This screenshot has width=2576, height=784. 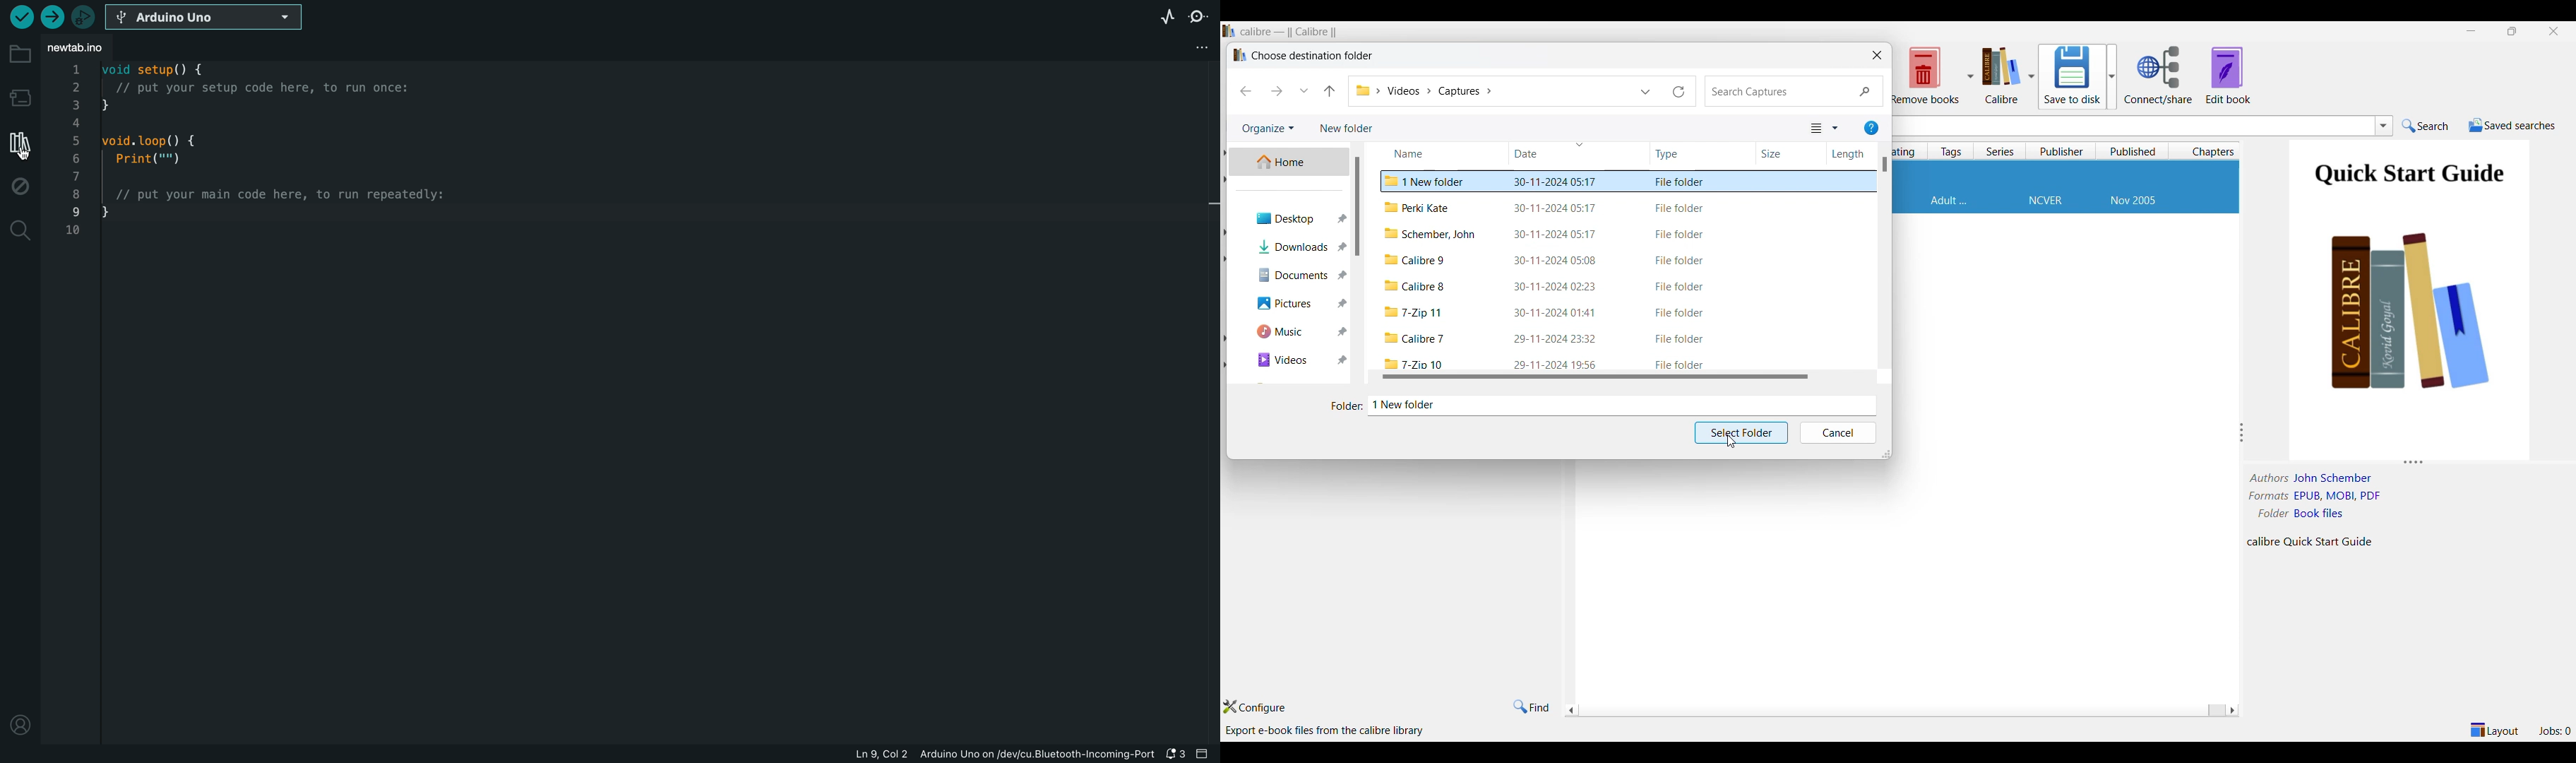 What do you see at coordinates (2413, 330) in the screenshot?
I see `image` at bounding box center [2413, 330].